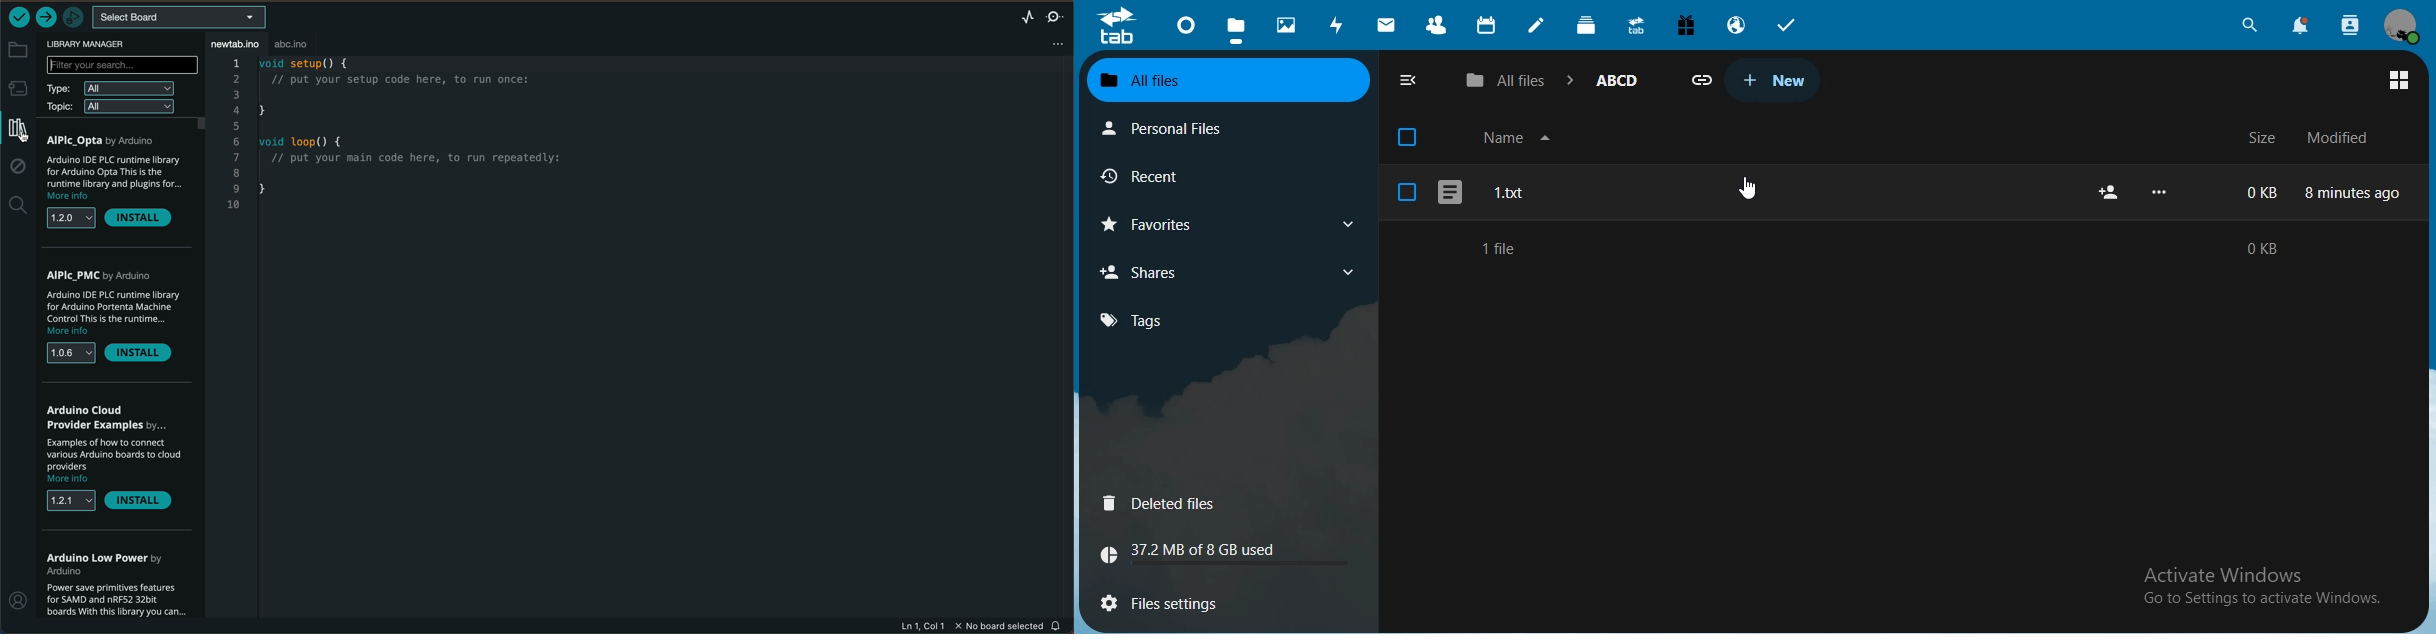  What do you see at coordinates (1488, 26) in the screenshot?
I see `calendar` at bounding box center [1488, 26].